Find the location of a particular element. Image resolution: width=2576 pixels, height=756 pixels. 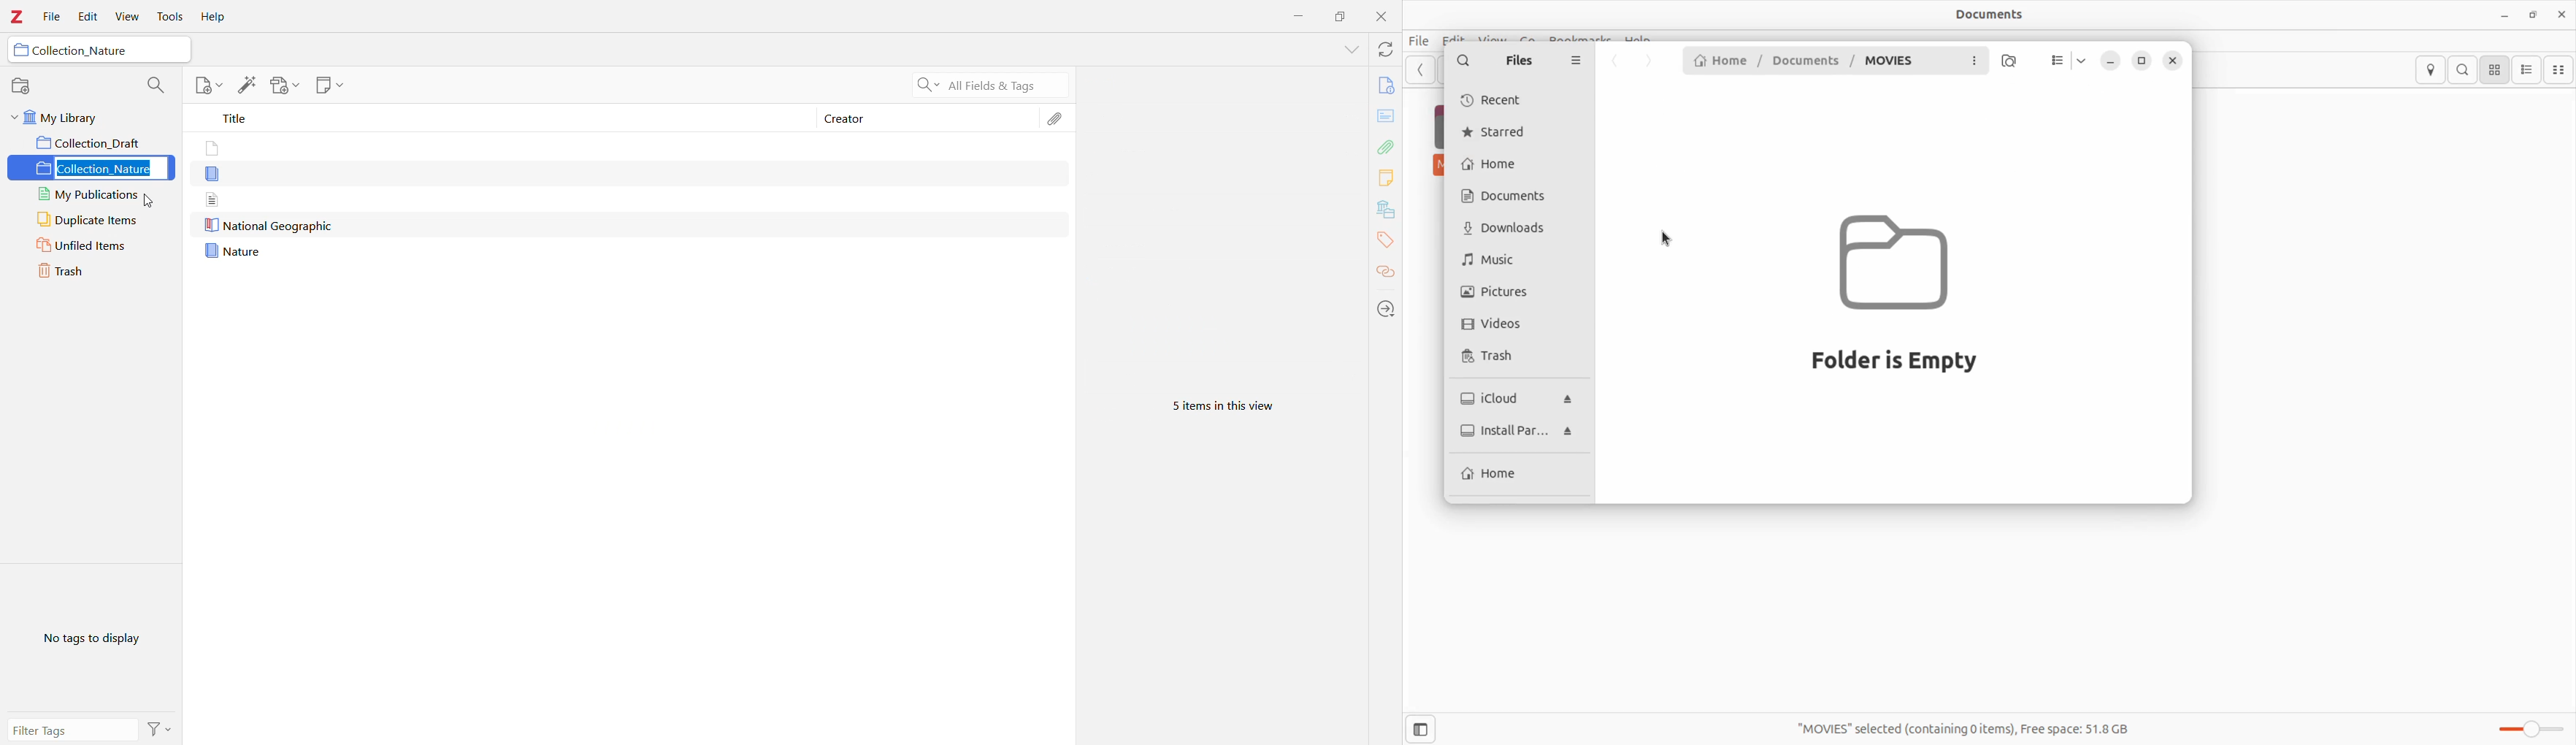

Recent is located at coordinates (1501, 100).